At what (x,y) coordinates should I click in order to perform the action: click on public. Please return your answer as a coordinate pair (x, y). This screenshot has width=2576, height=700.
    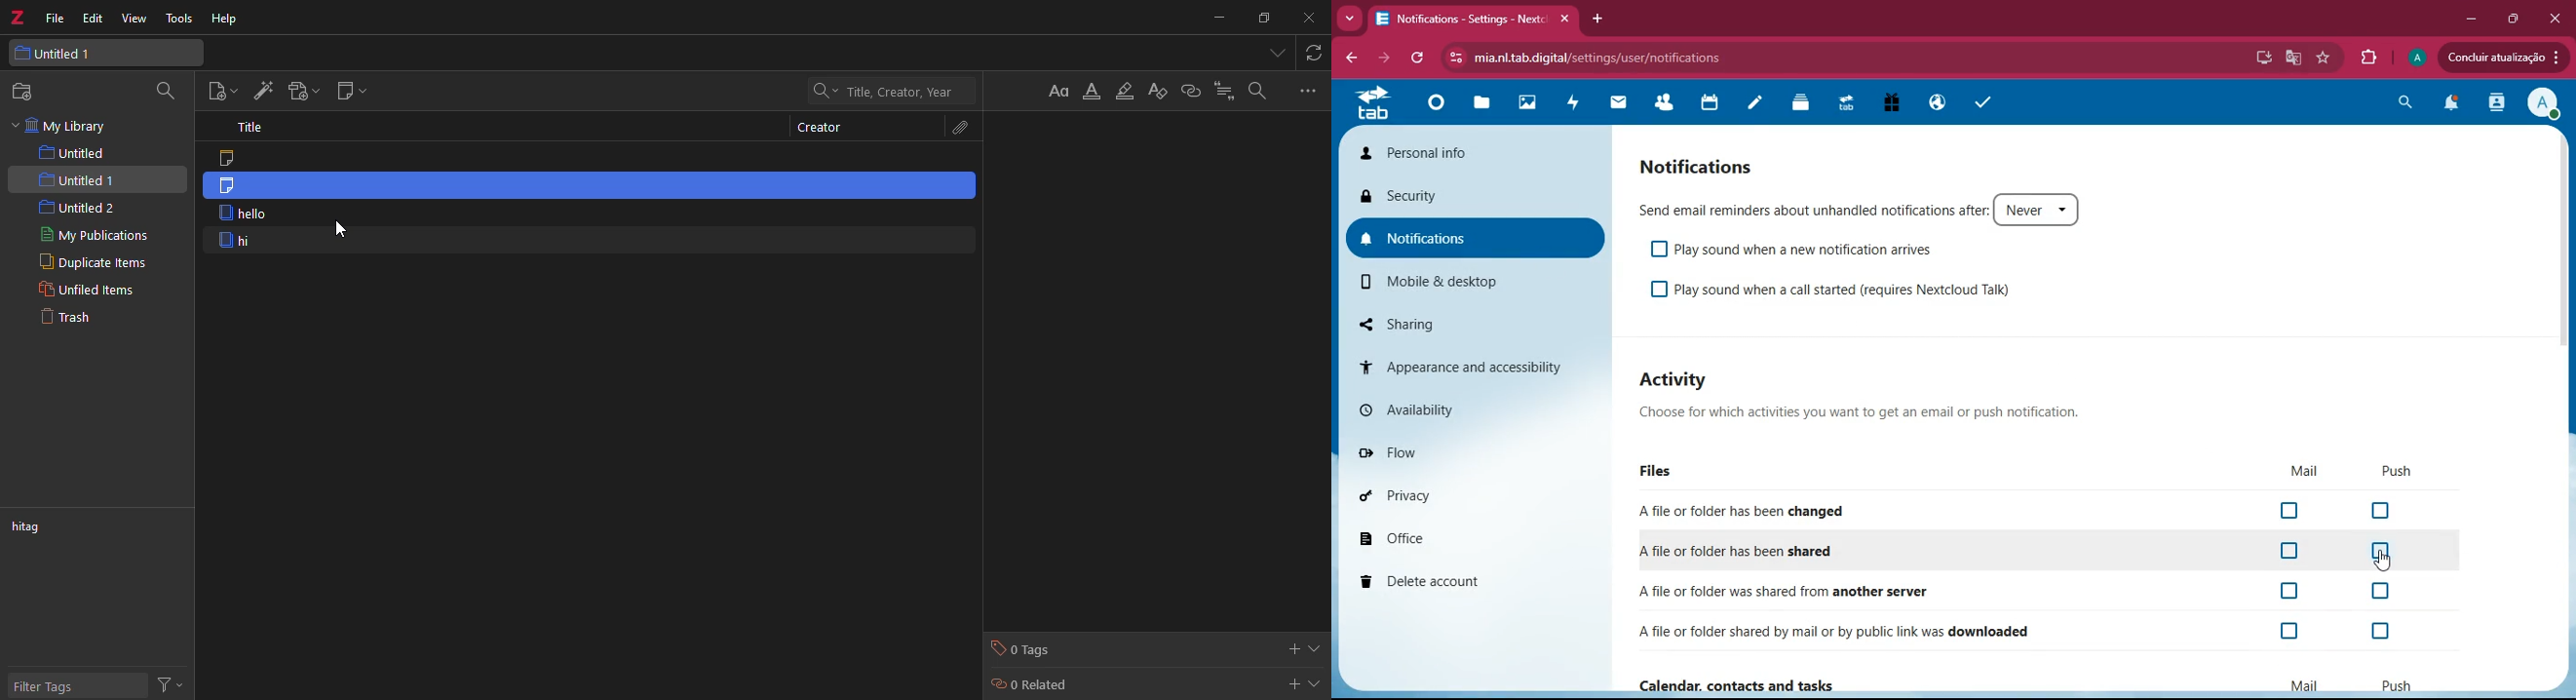
    Looking at the image, I should click on (1933, 102).